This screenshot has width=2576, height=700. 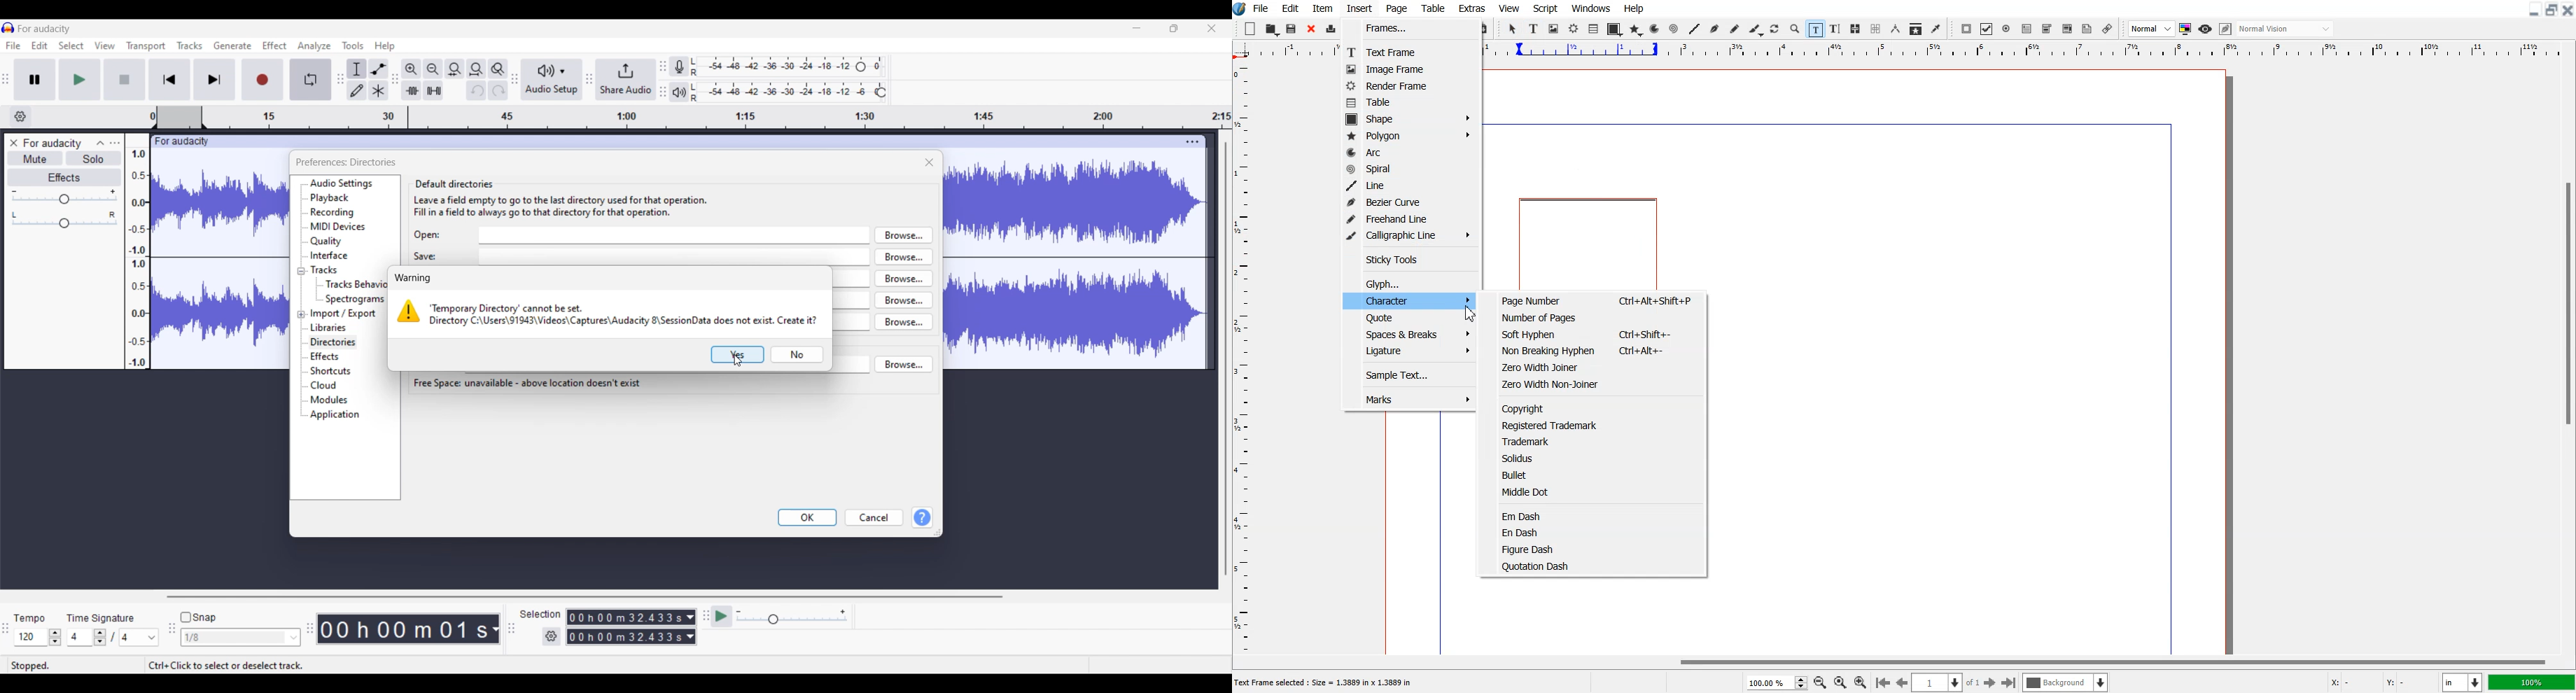 What do you see at coordinates (35, 80) in the screenshot?
I see `Pause` at bounding box center [35, 80].